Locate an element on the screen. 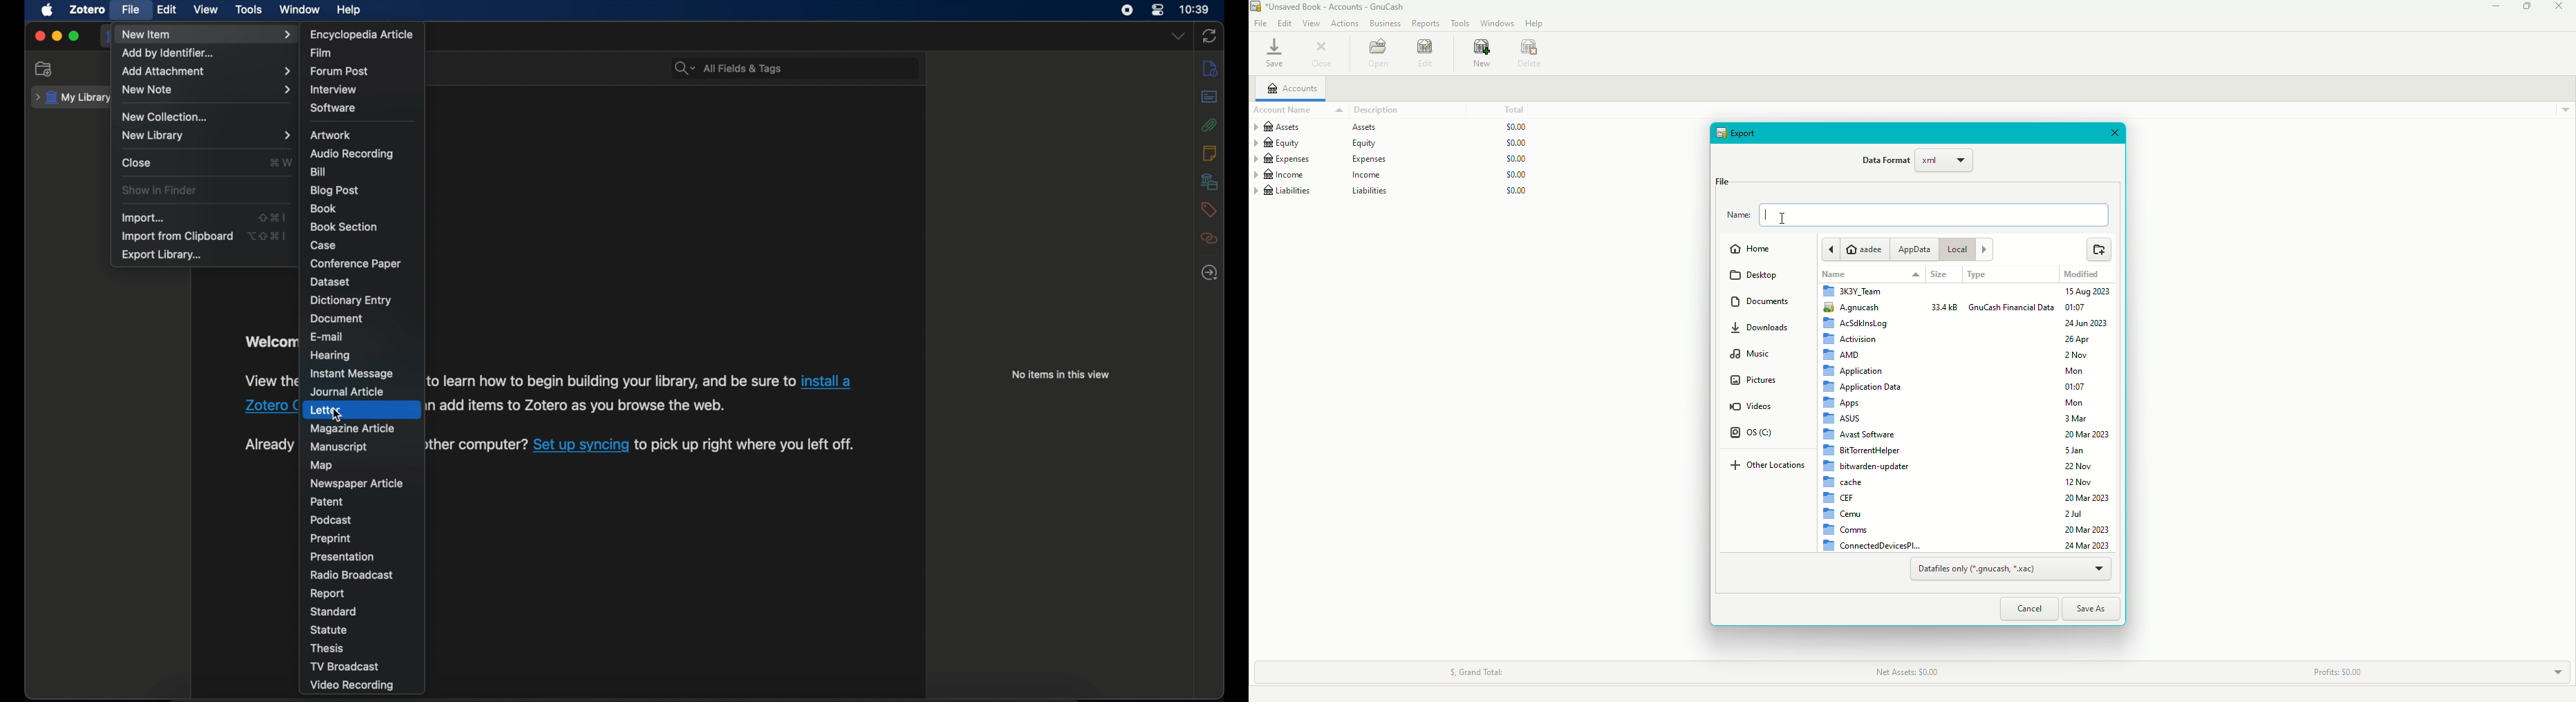 The width and height of the screenshot is (2576, 728). Cancel is located at coordinates (2028, 609).